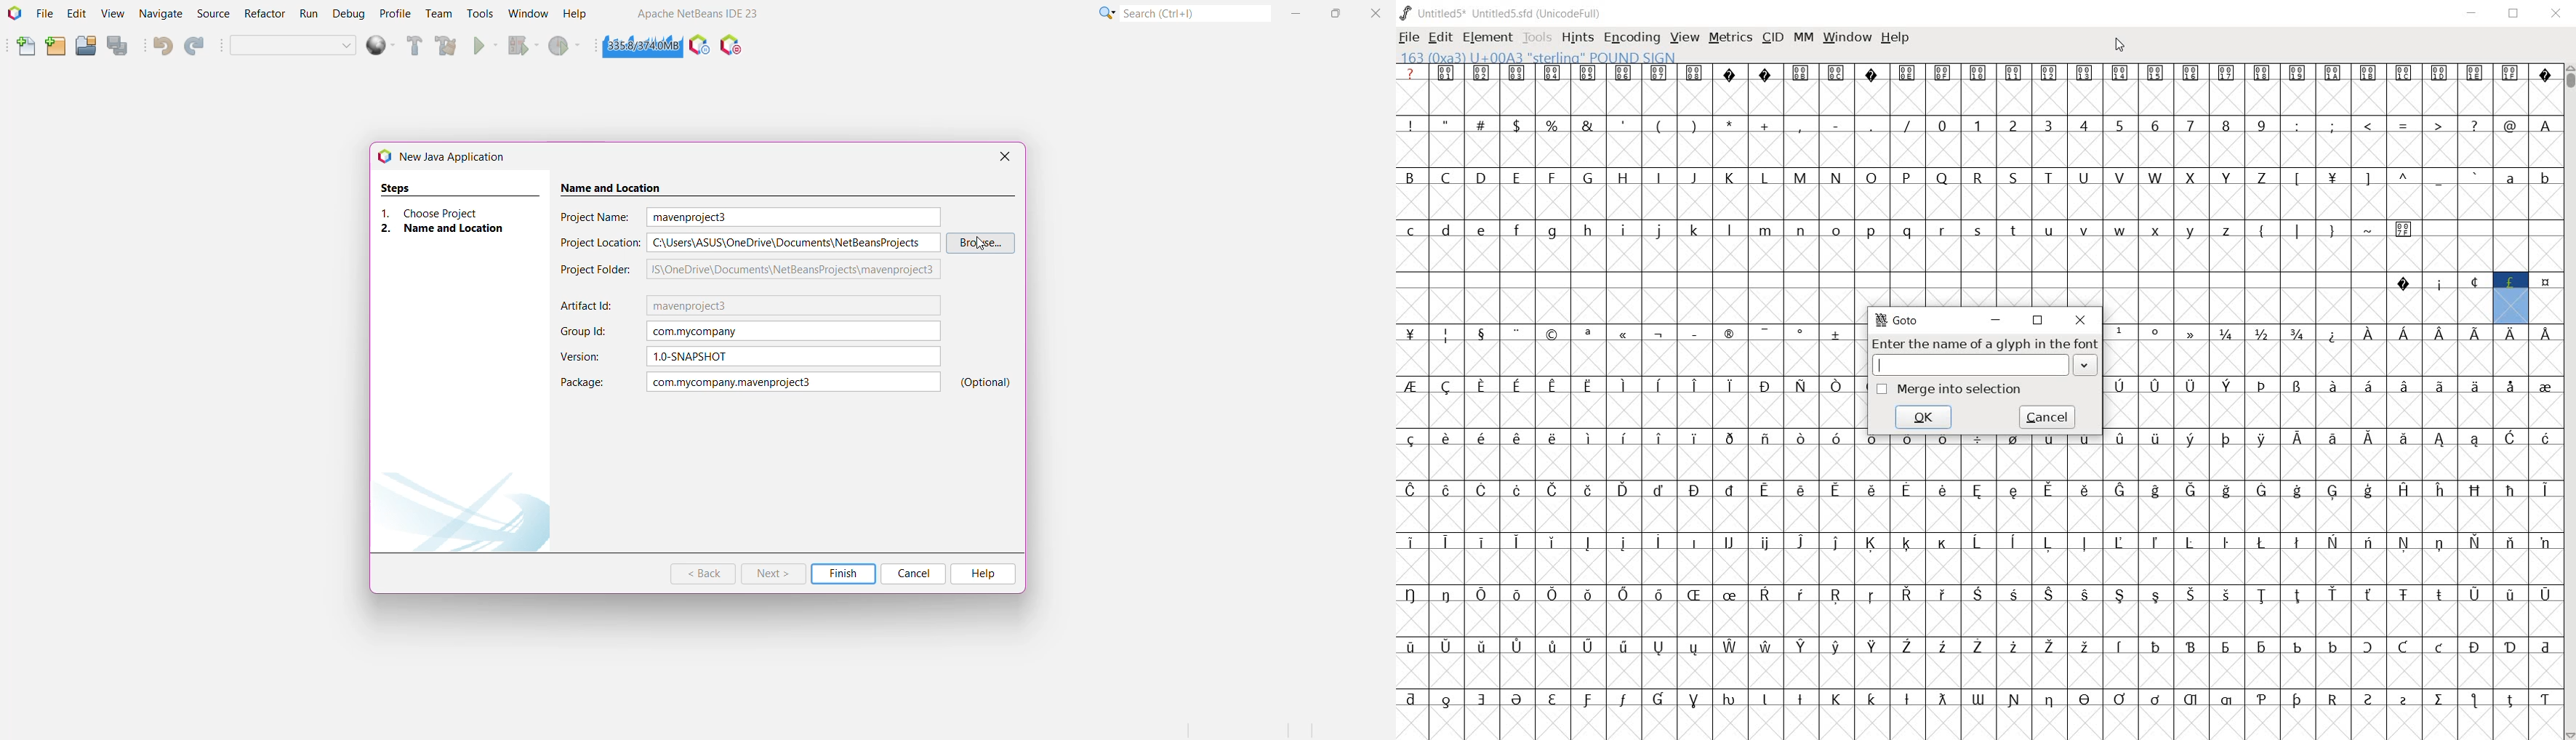 This screenshot has height=756, width=2576. I want to click on glyph characters, so click(2332, 375).